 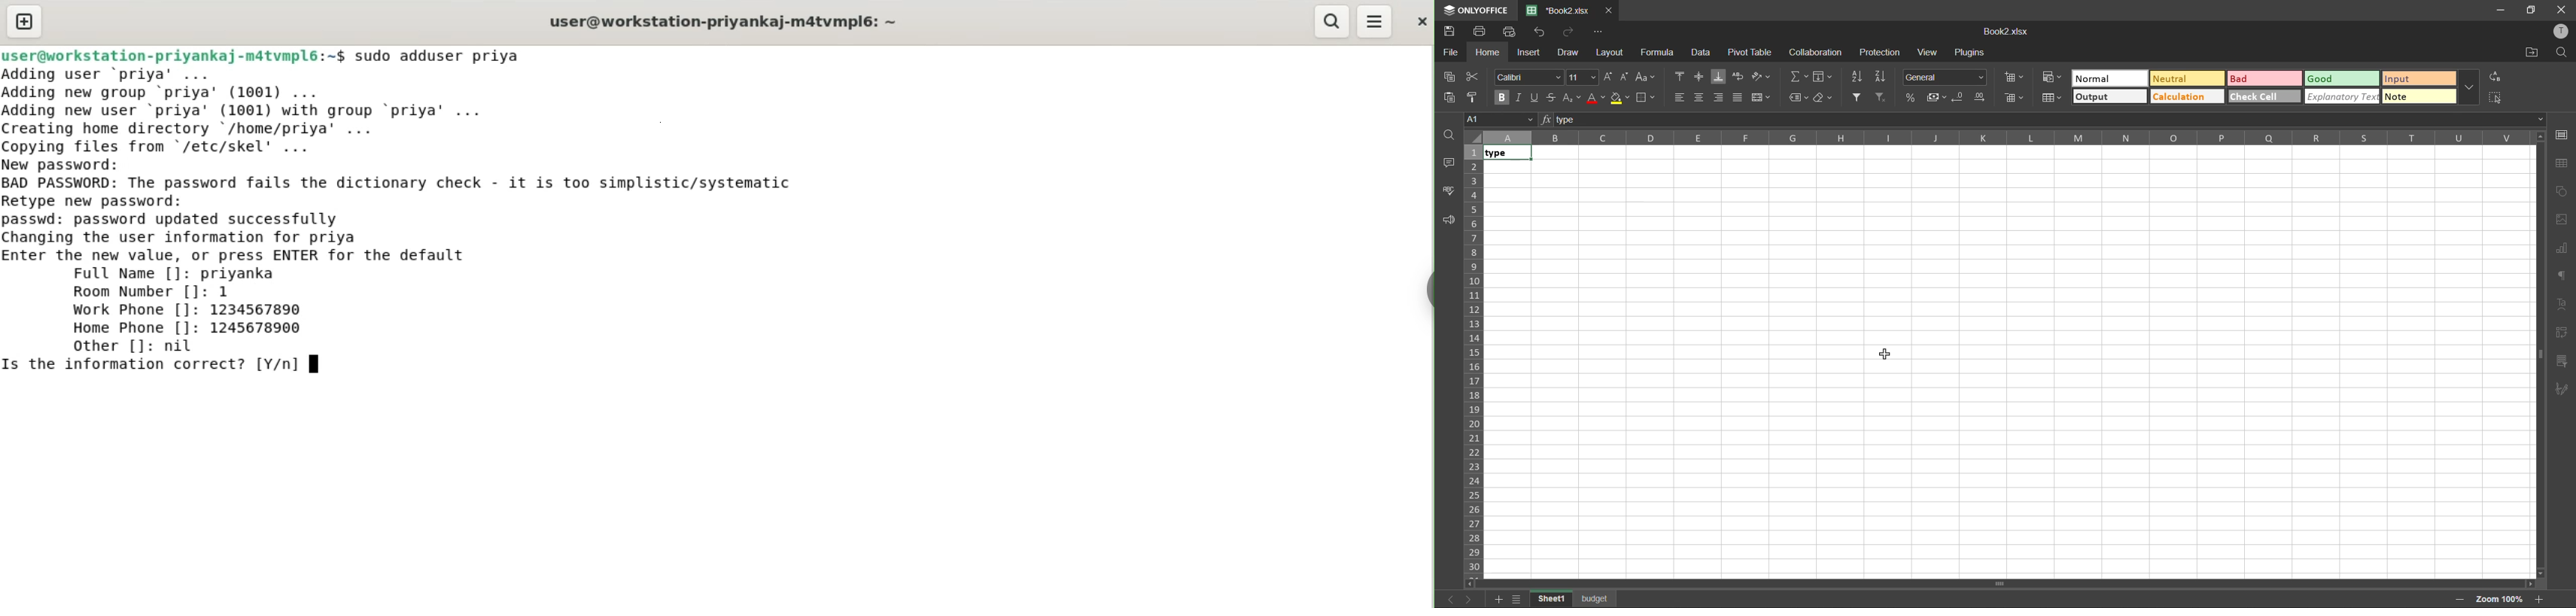 What do you see at coordinates (170, 368) in the screenshot?
I see `is thie information correct? [Y/n]` at bounding box center [170, 368].